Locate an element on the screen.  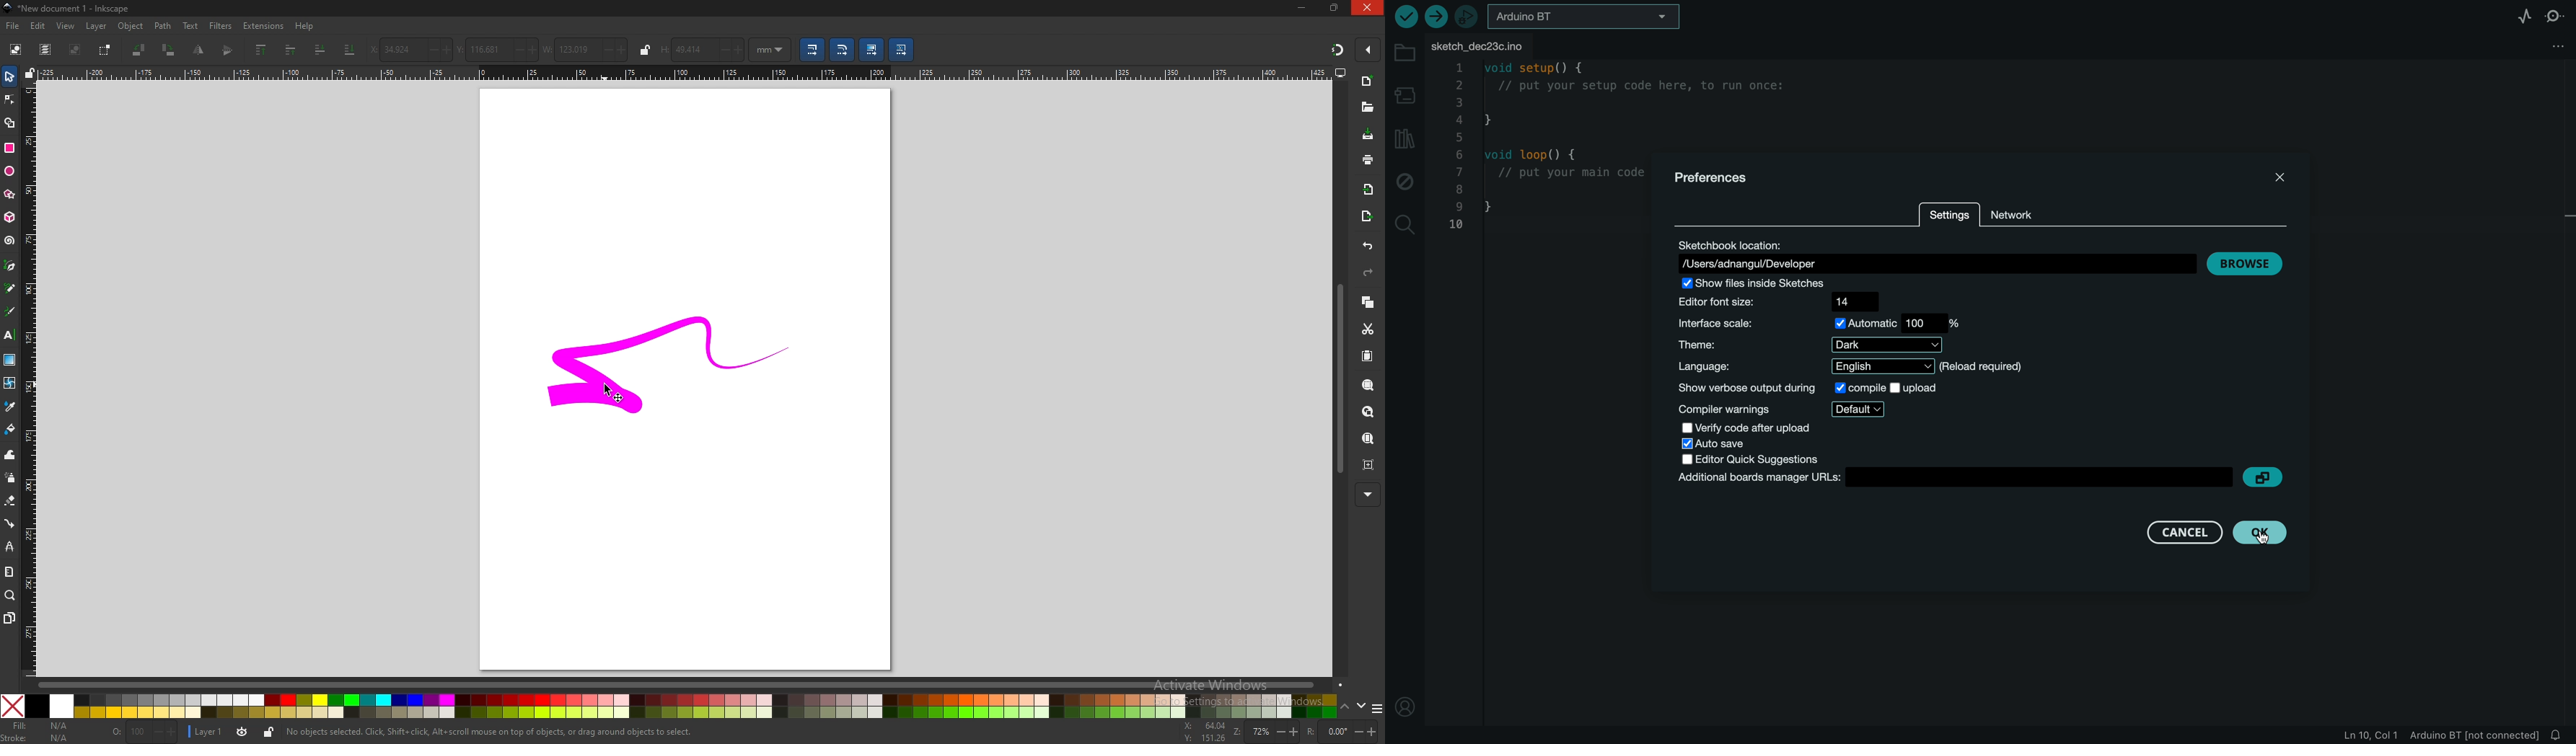
flip horizontally is located at coordinates (230, 50).